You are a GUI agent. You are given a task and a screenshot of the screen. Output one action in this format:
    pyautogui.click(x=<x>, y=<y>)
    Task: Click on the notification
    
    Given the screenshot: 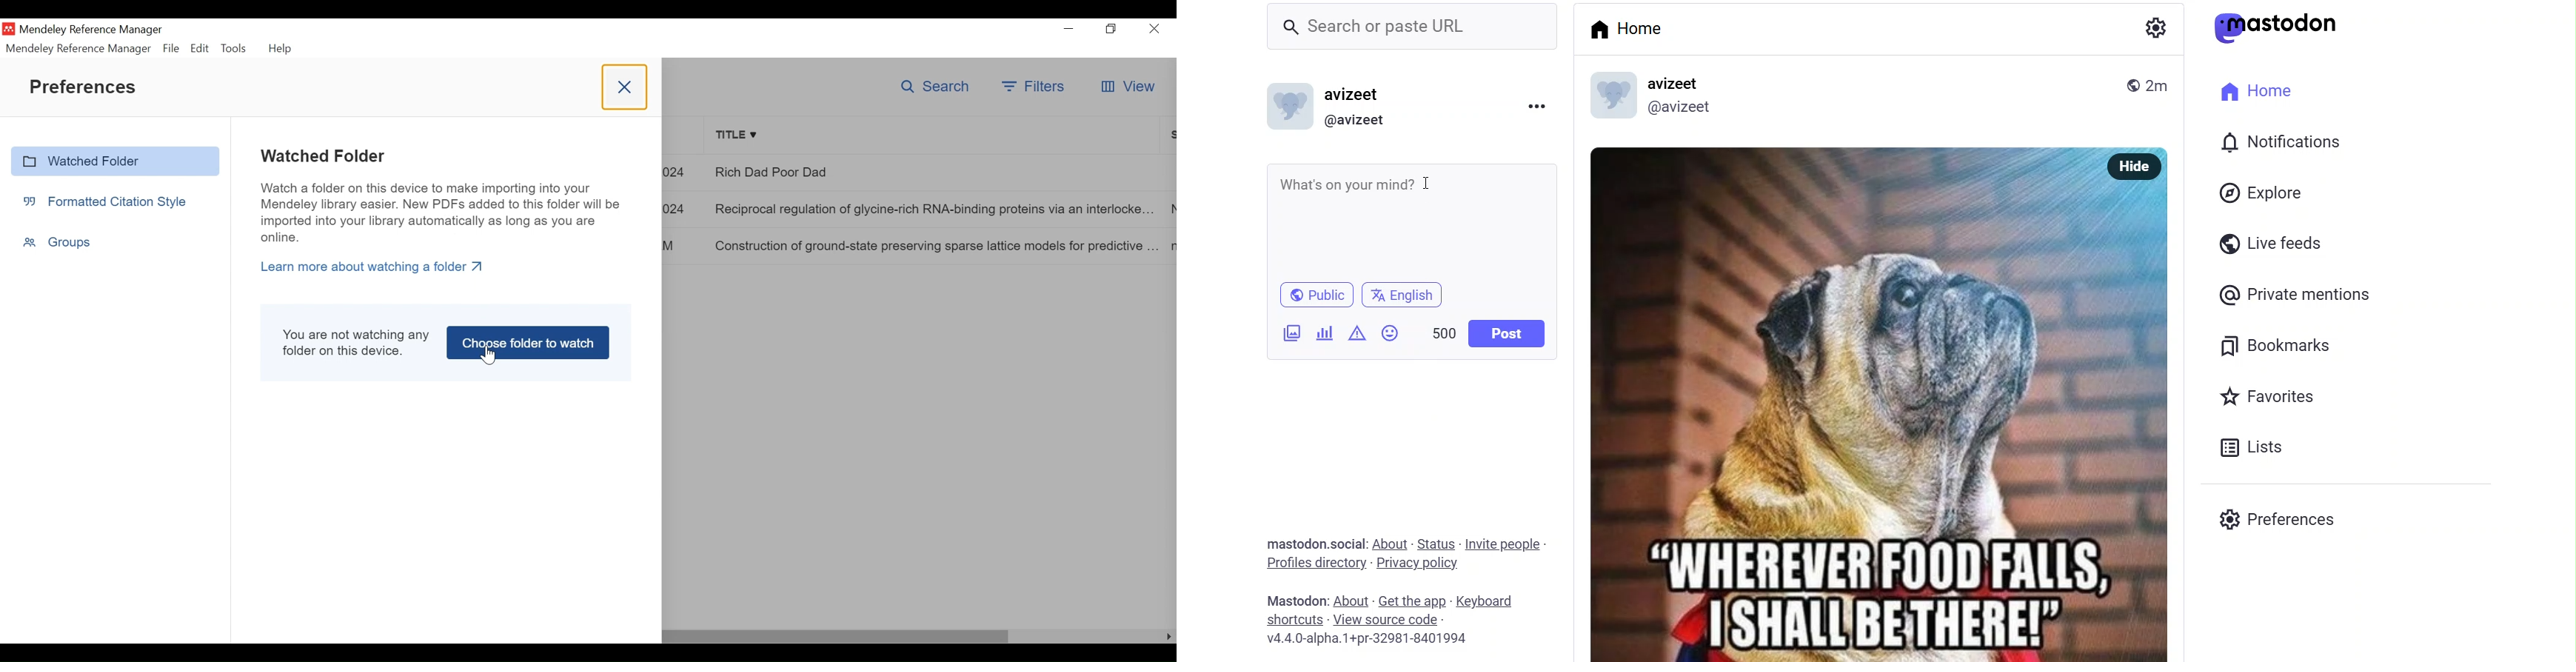 What is the action you would take?
    pyautogui.click(x=2281, y=143)
    